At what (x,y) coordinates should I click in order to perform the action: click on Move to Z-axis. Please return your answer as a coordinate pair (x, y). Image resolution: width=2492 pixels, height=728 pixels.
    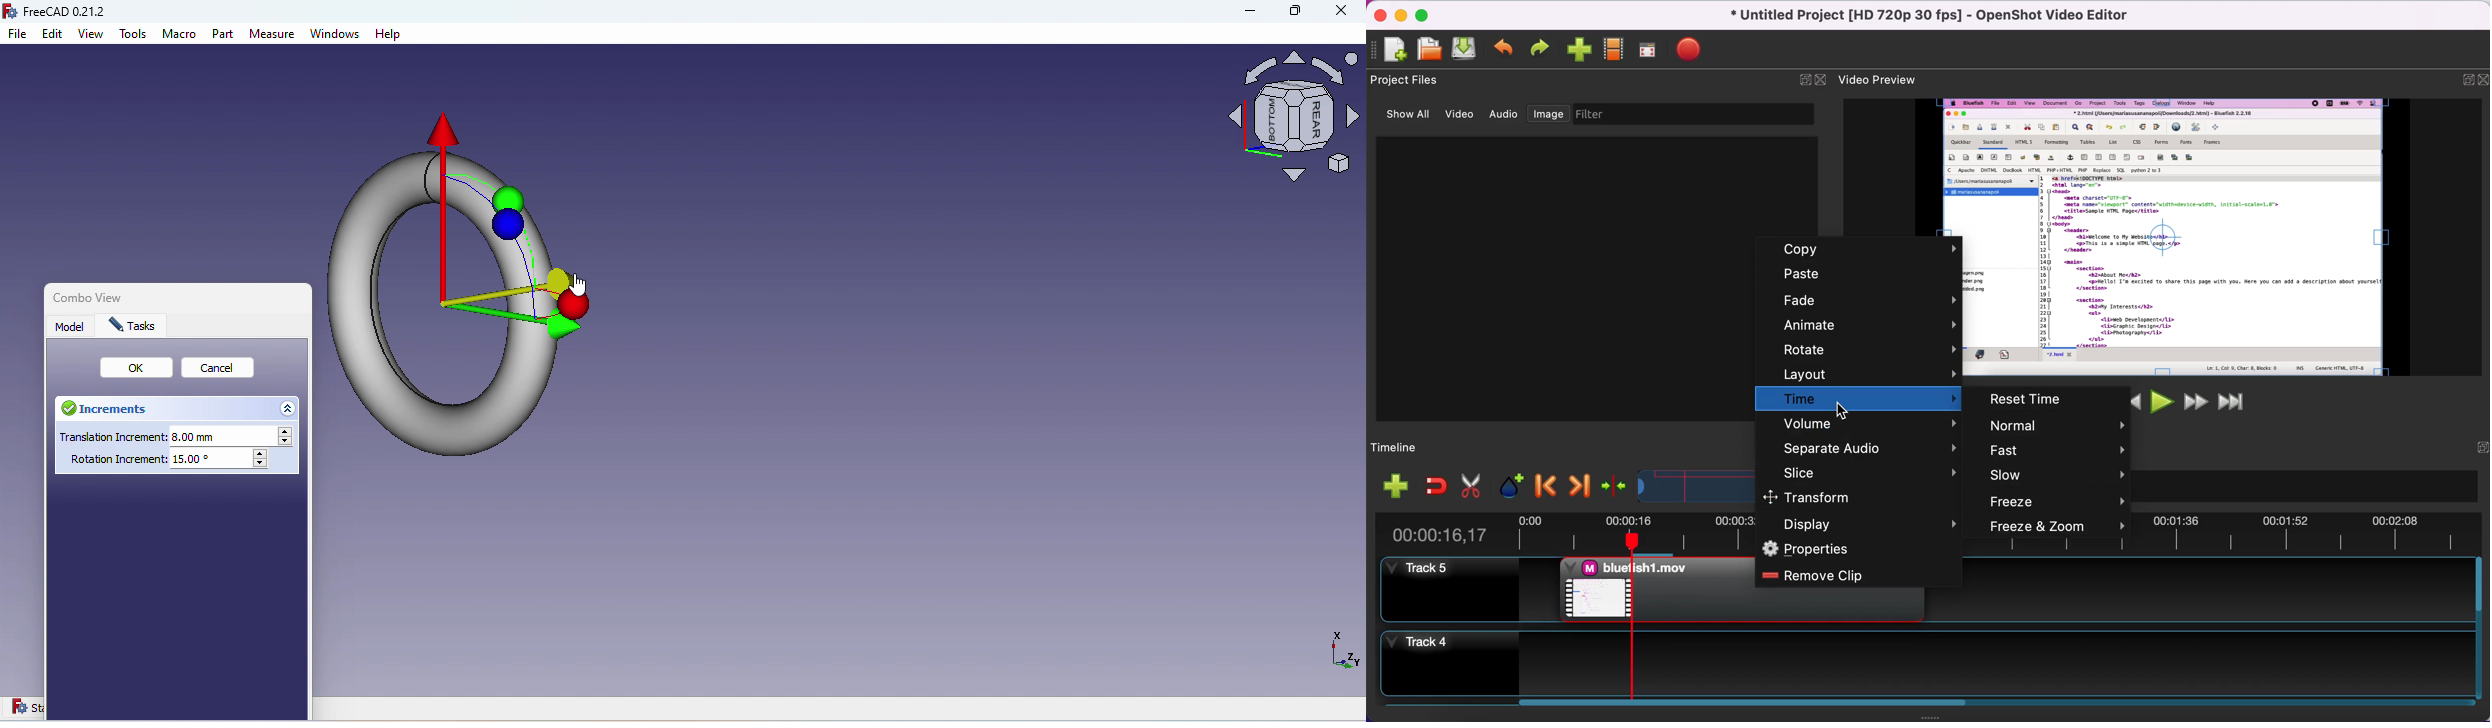
    Looking at the image, I should click on (559, 275).